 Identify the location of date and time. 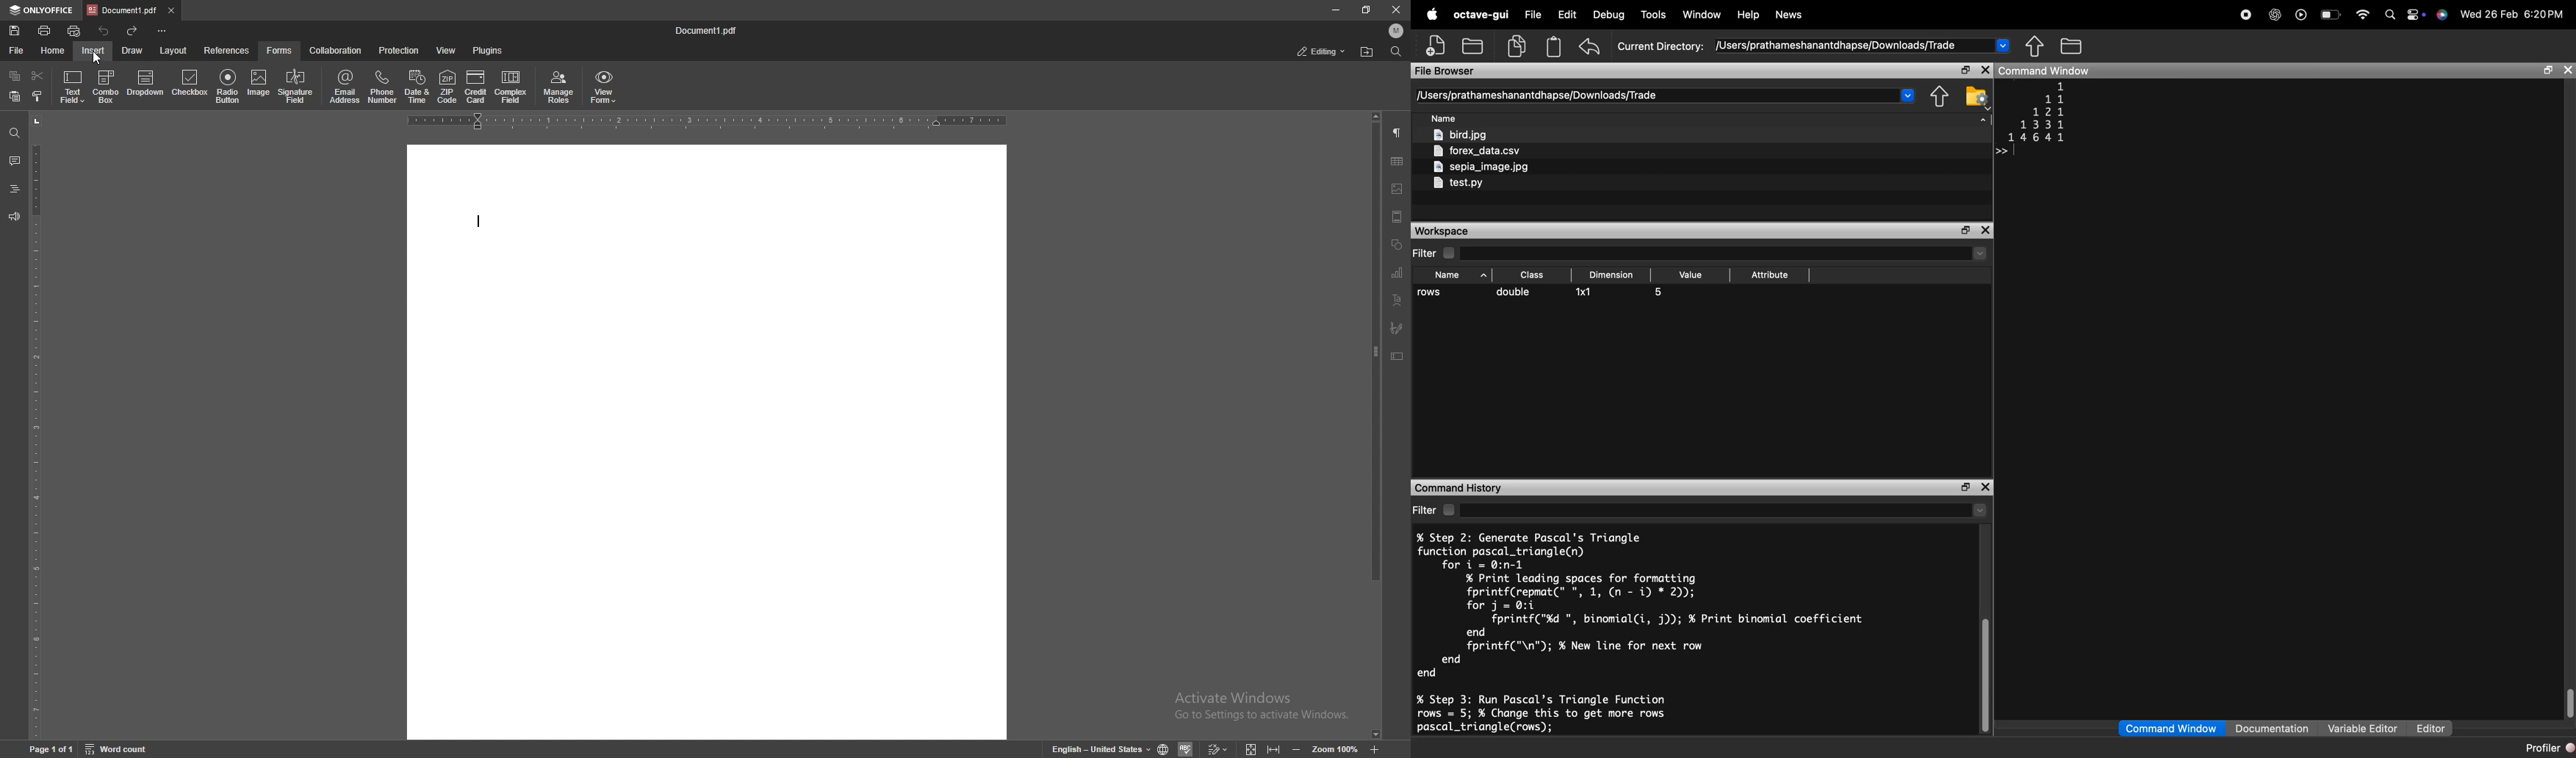
(417, 87).